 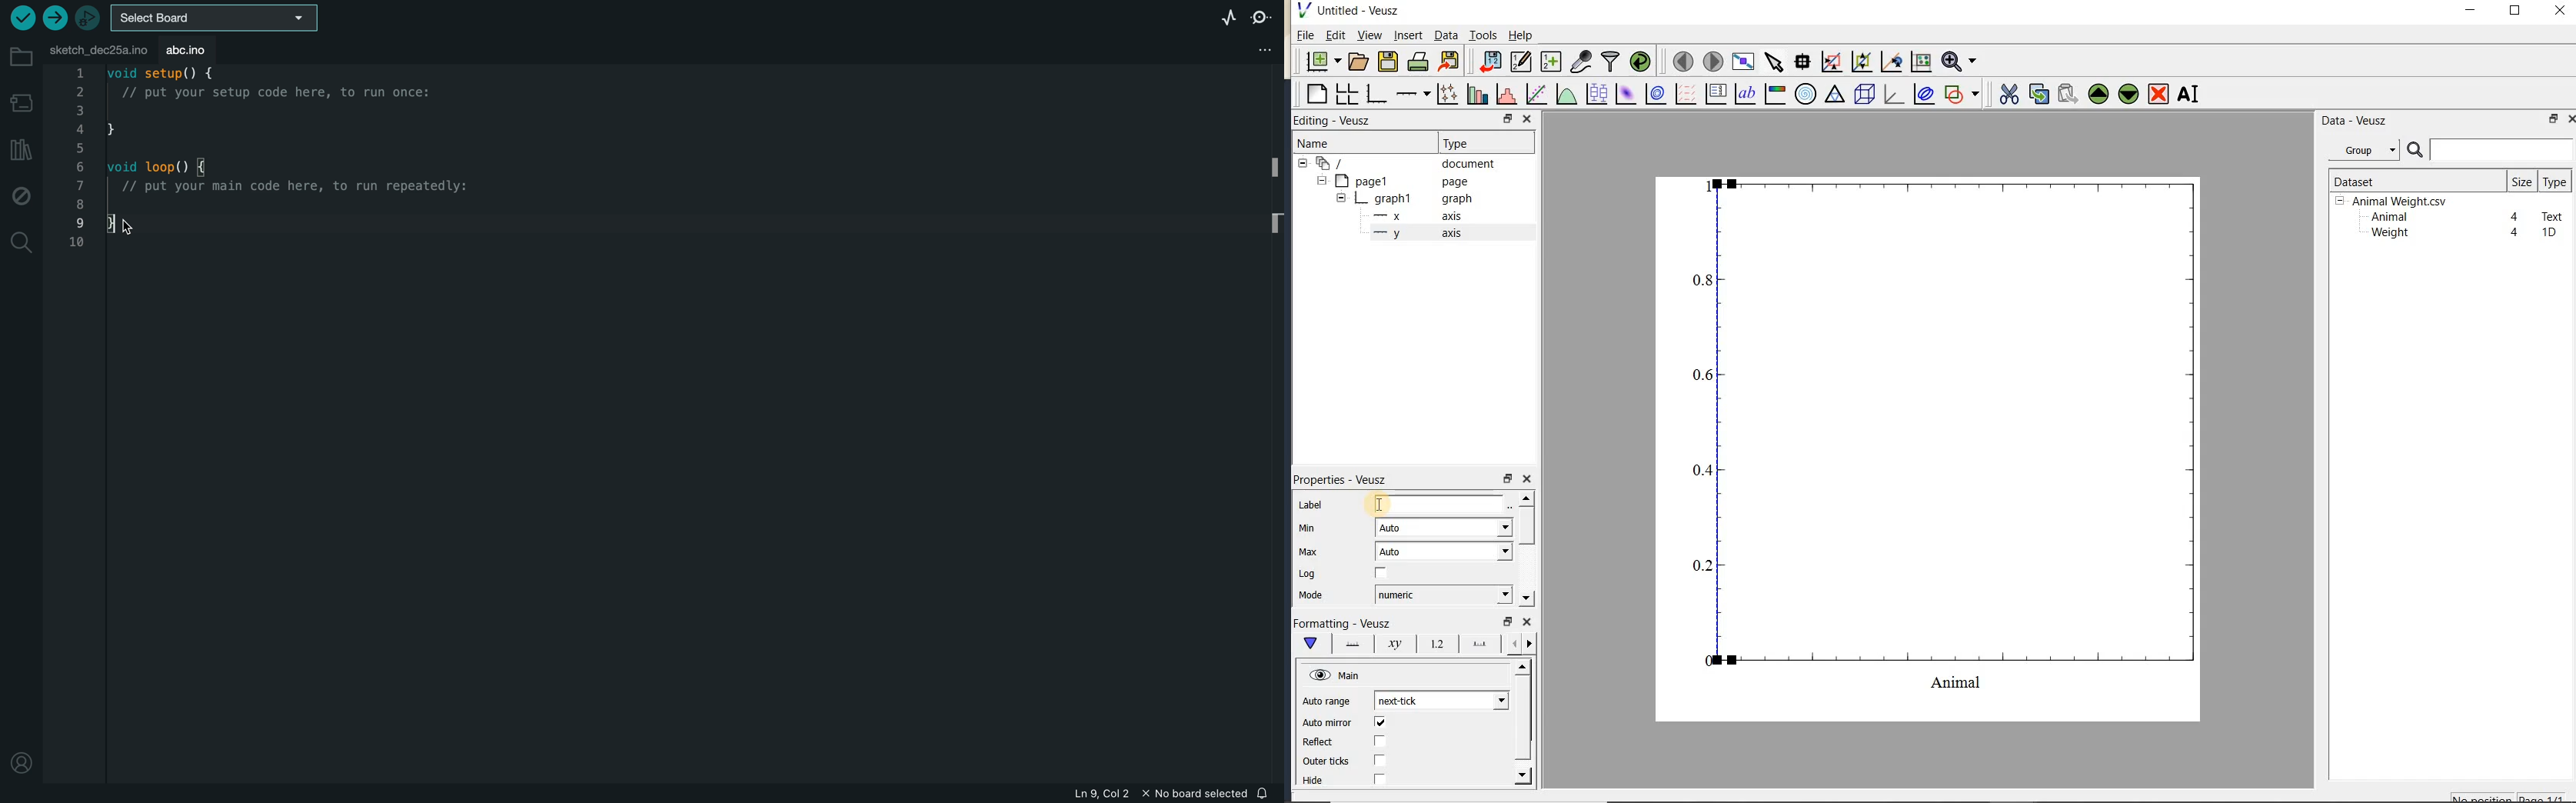 I want to click on click to recenter graph axes, so click(x=1892, y=62).